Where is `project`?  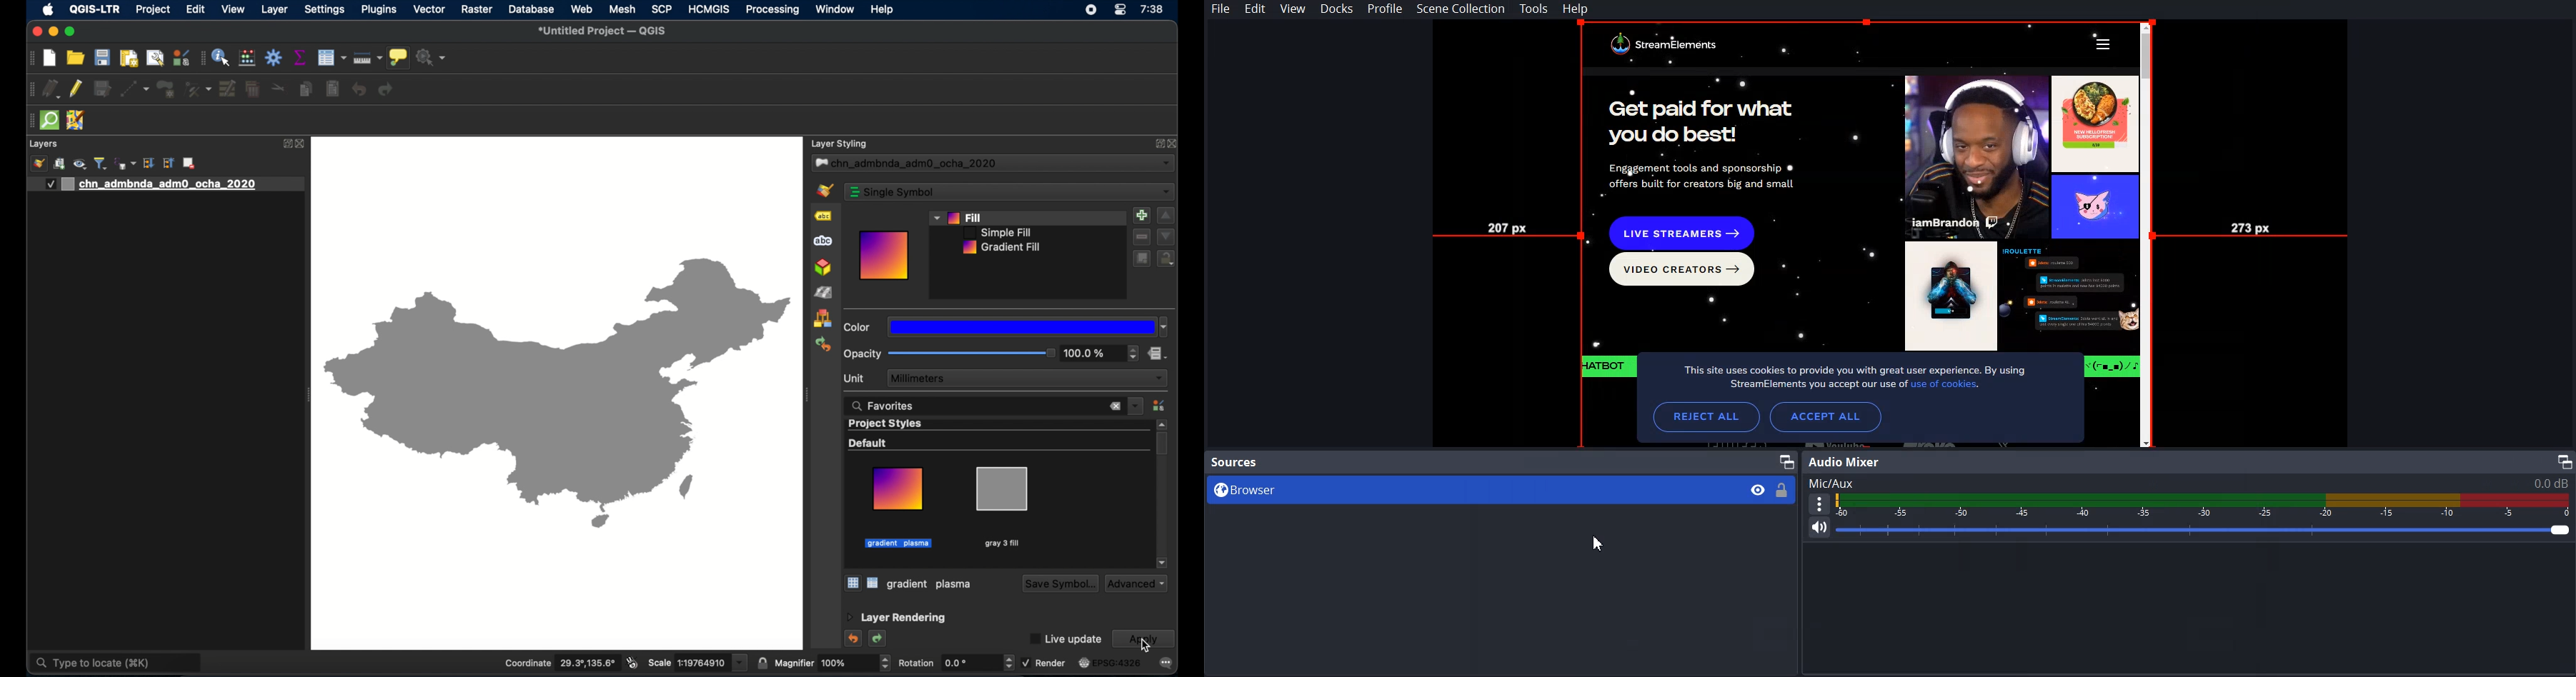
project is located at coordinates (152, 9).